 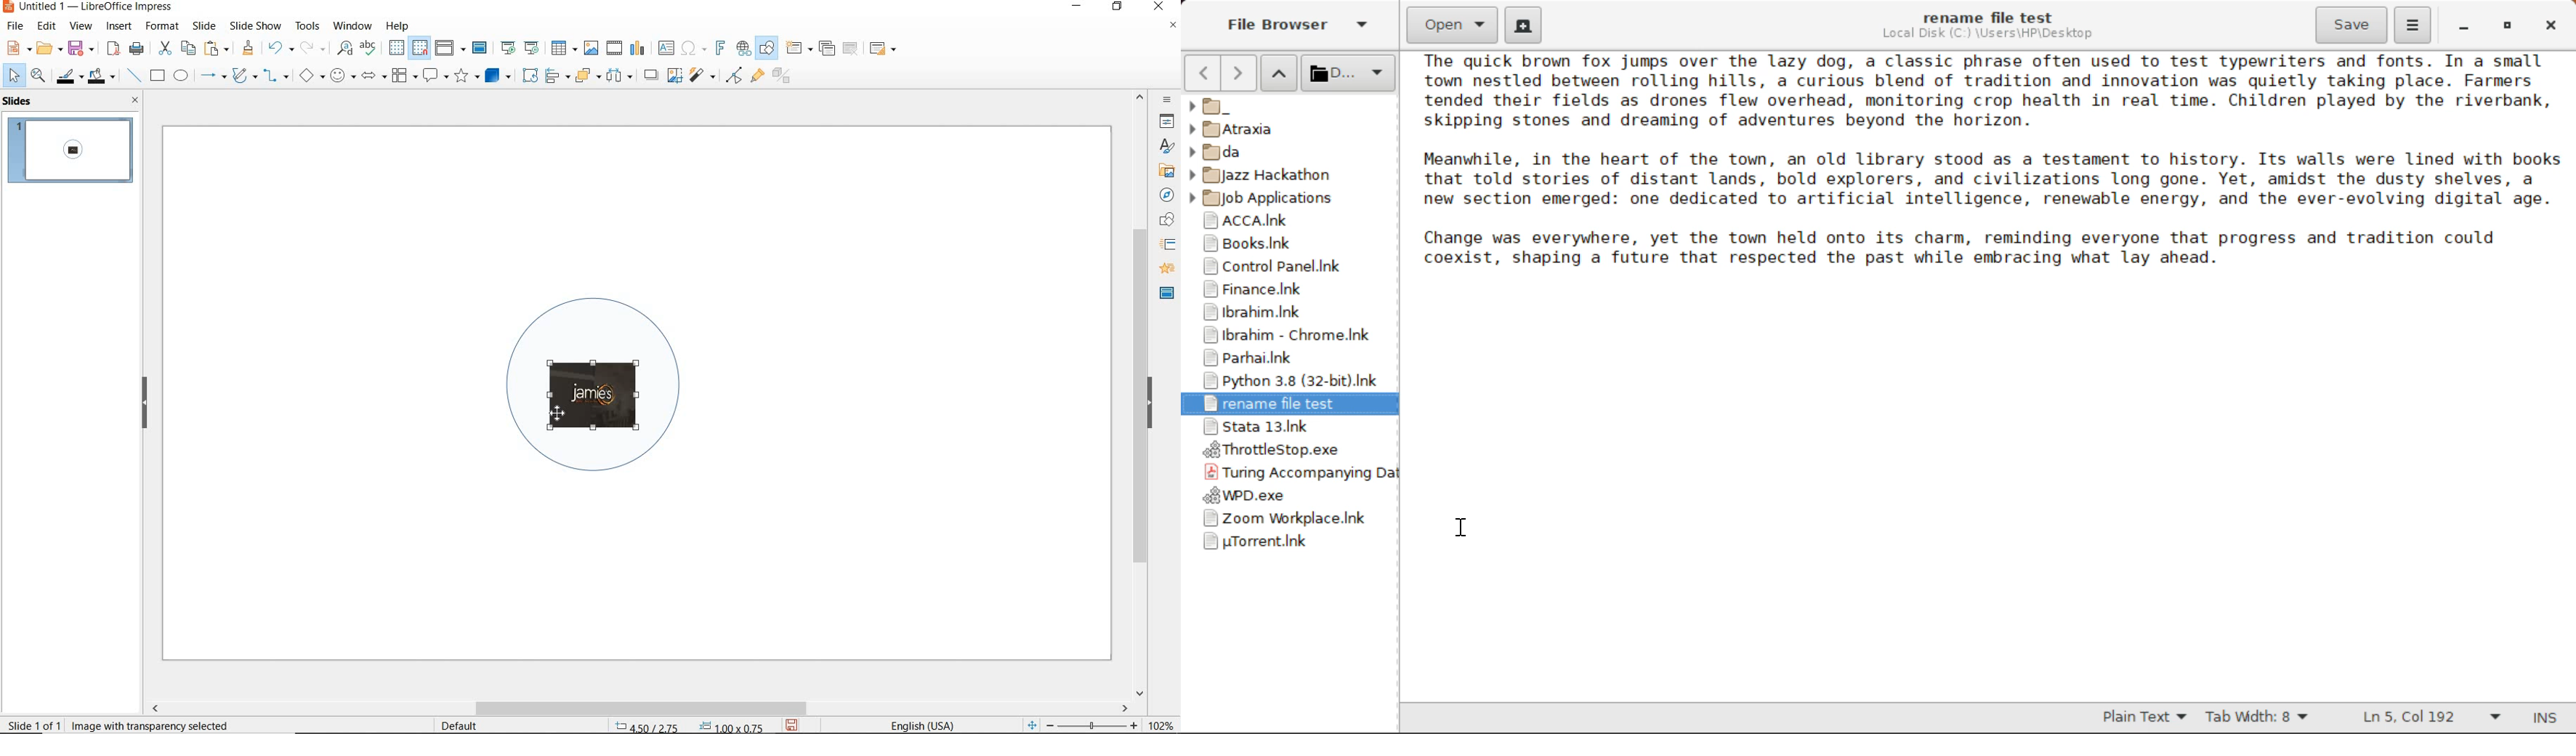 I want to click on line color, so click(x=68, y=76).